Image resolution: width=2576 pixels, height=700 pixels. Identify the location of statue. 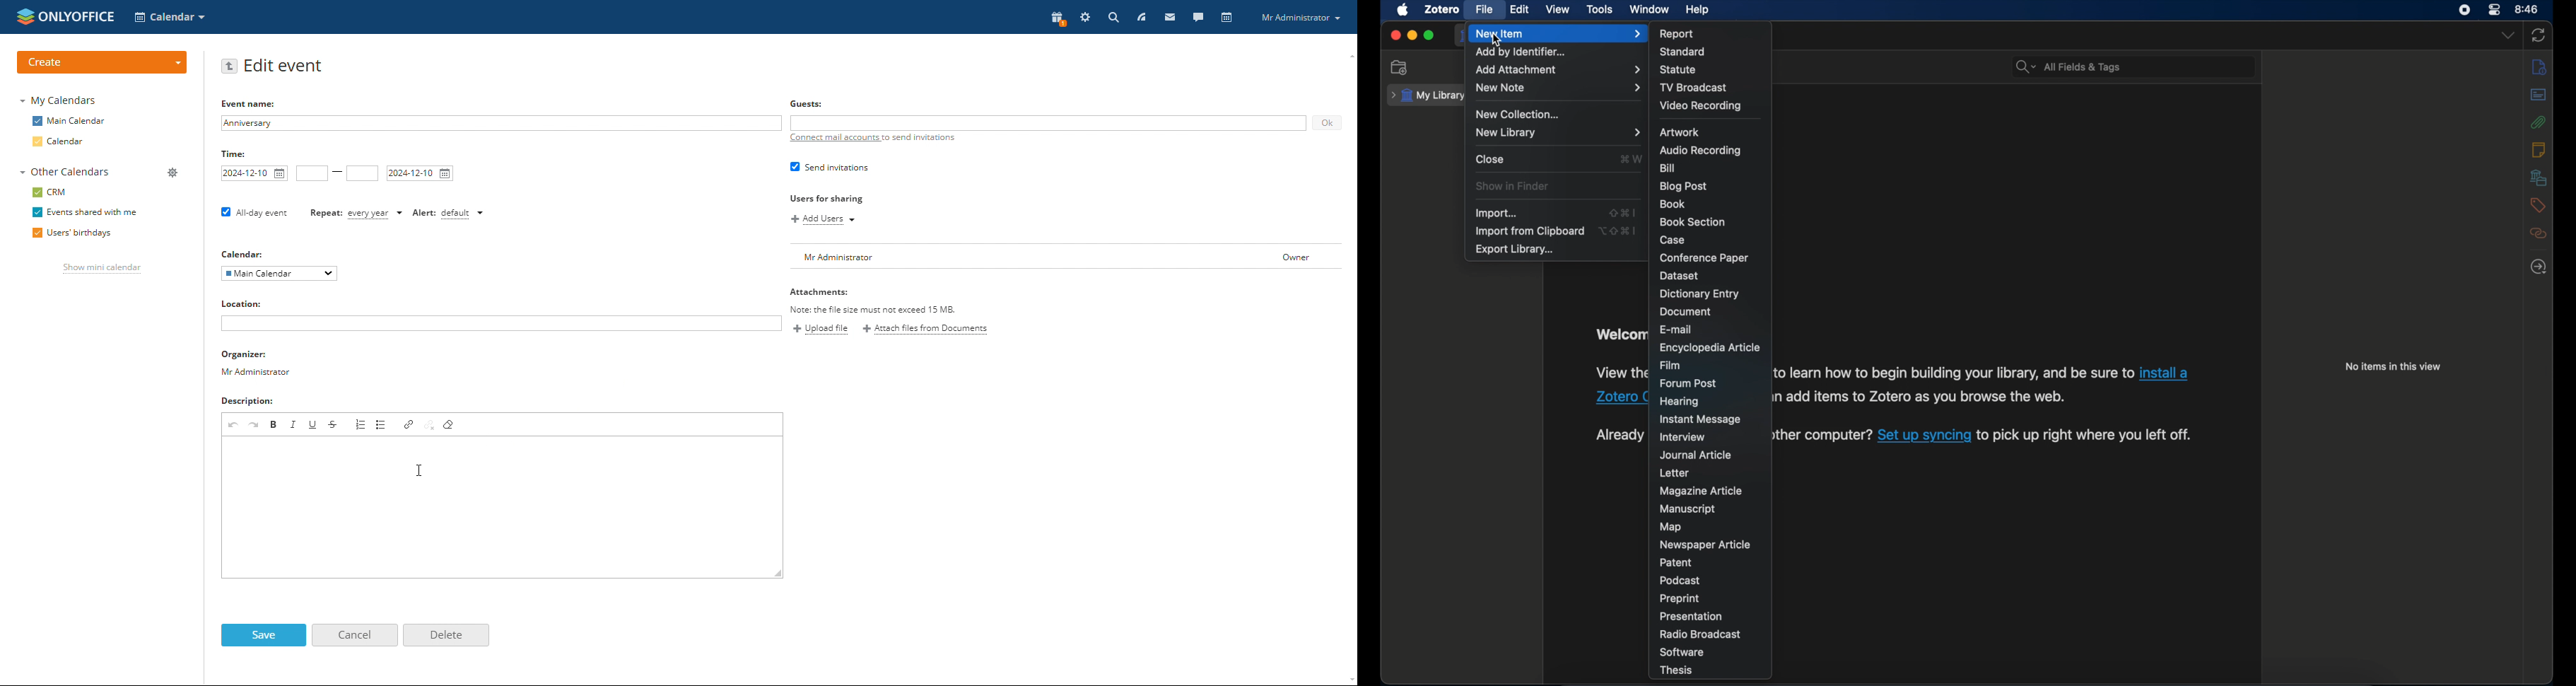
(1678, 70).